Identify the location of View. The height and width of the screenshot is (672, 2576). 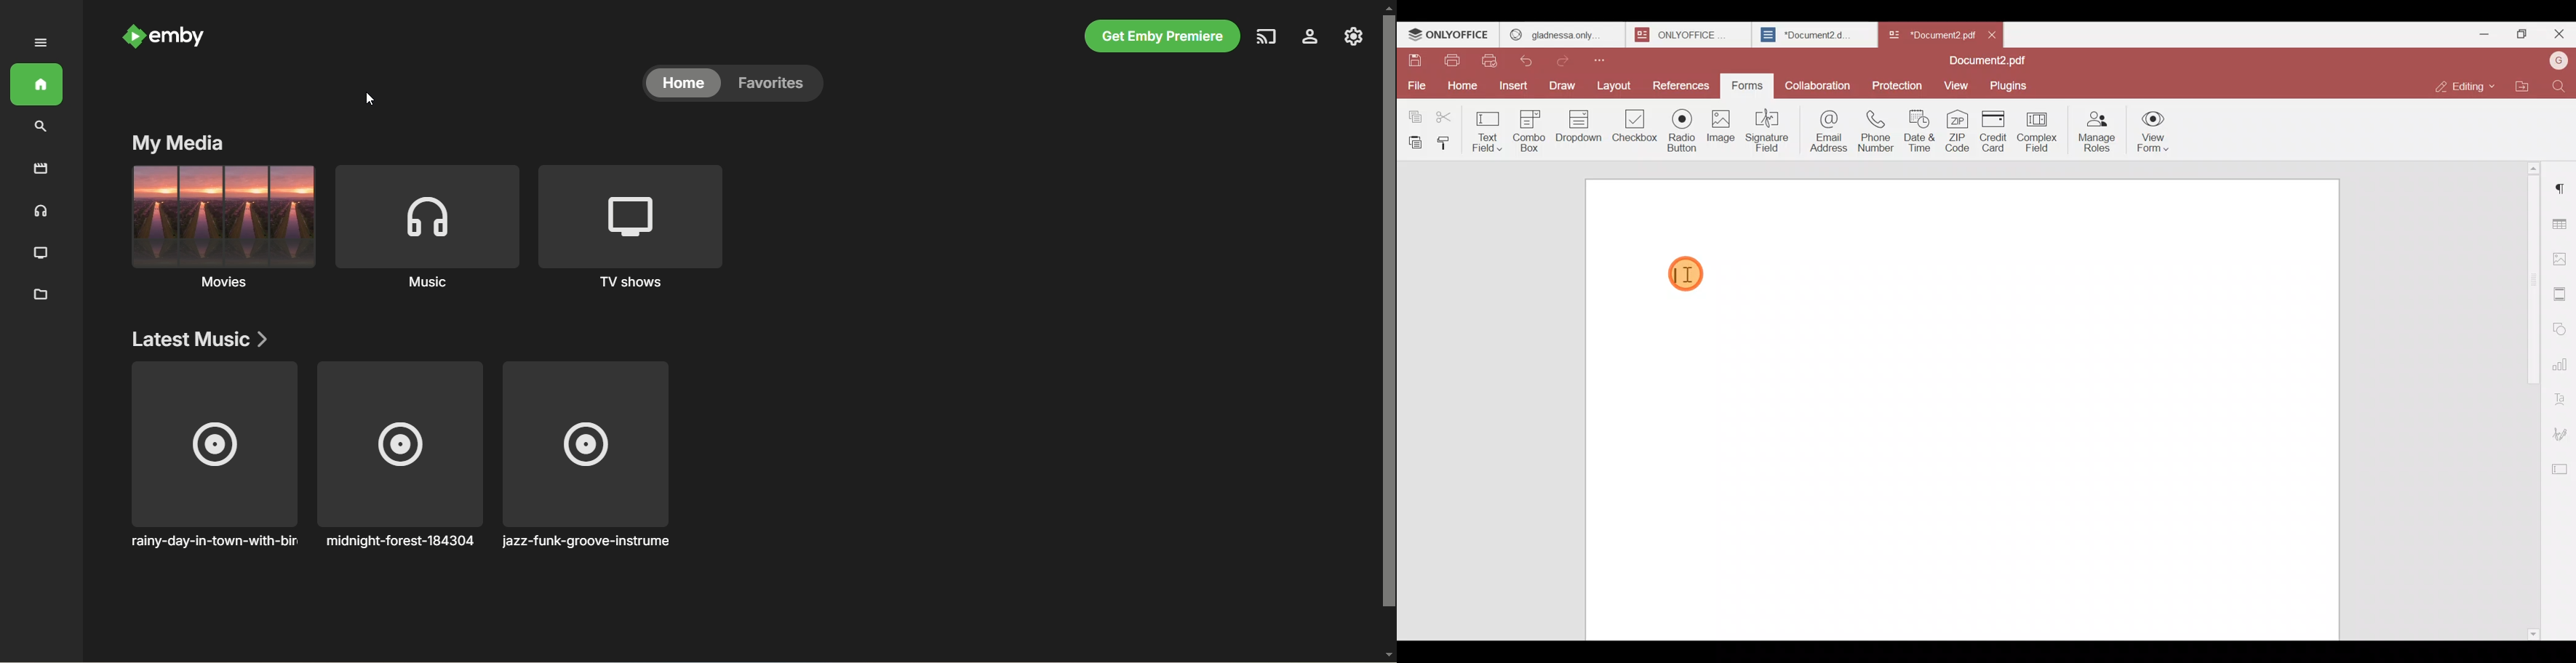
(1953, 84).